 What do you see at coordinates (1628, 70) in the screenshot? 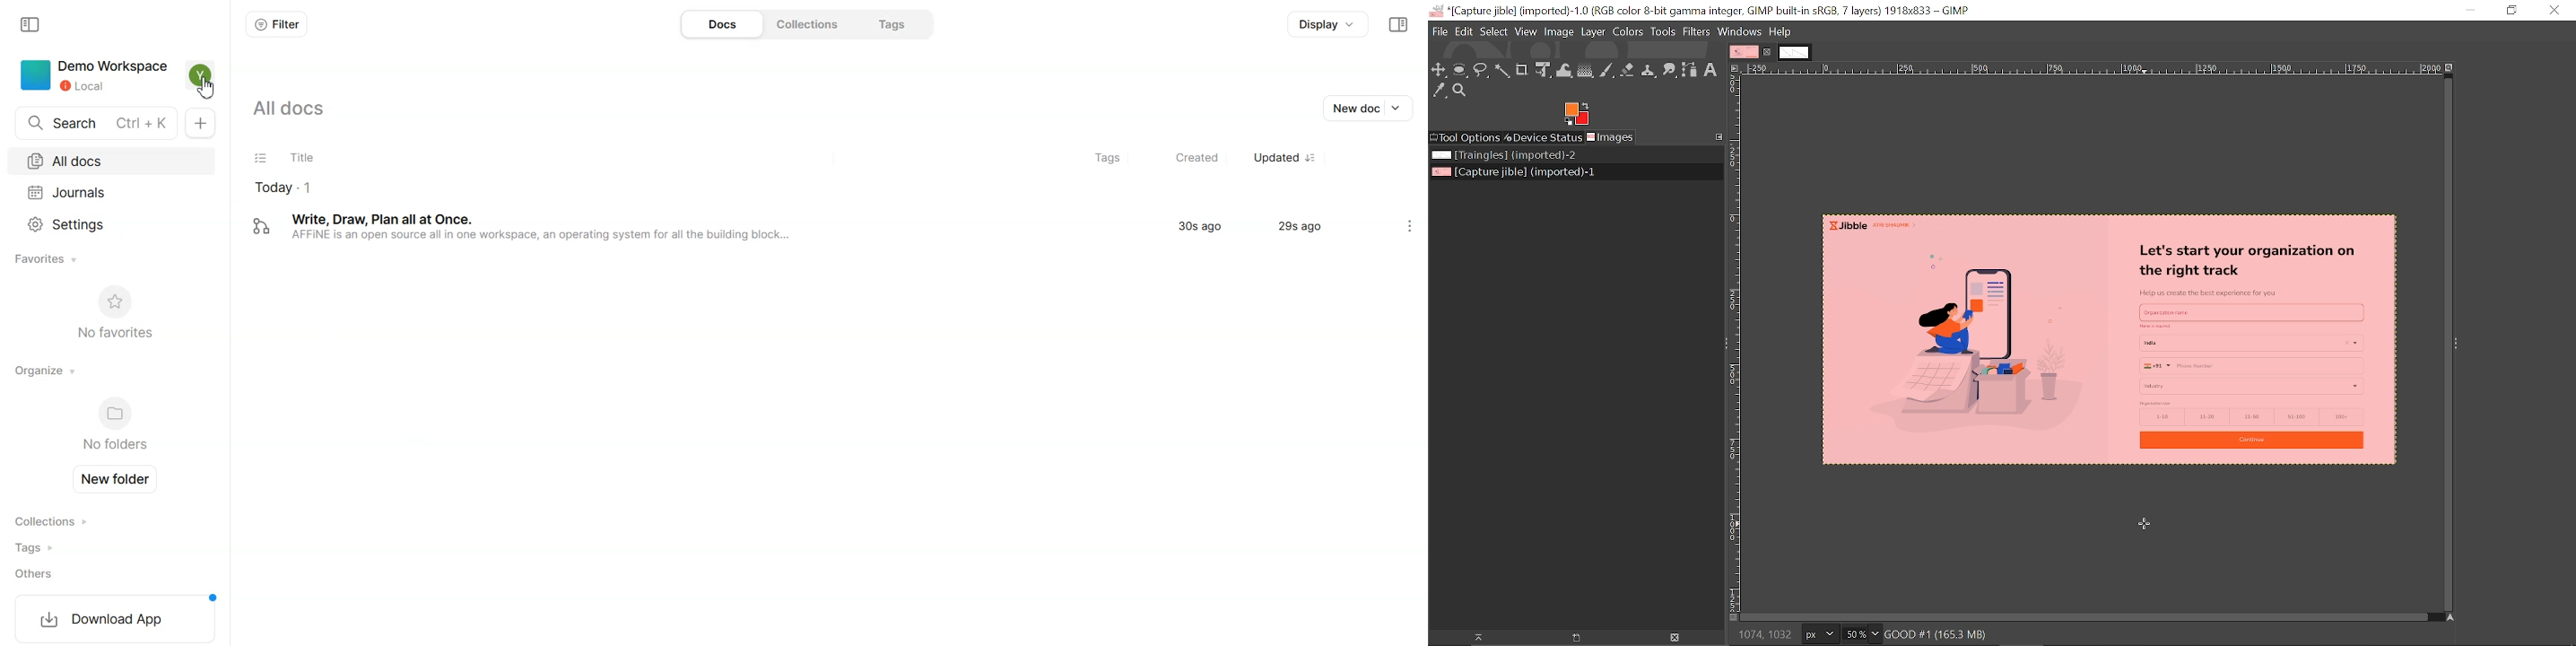
I see `Eraser tool` at bounding box center [1628, 70].